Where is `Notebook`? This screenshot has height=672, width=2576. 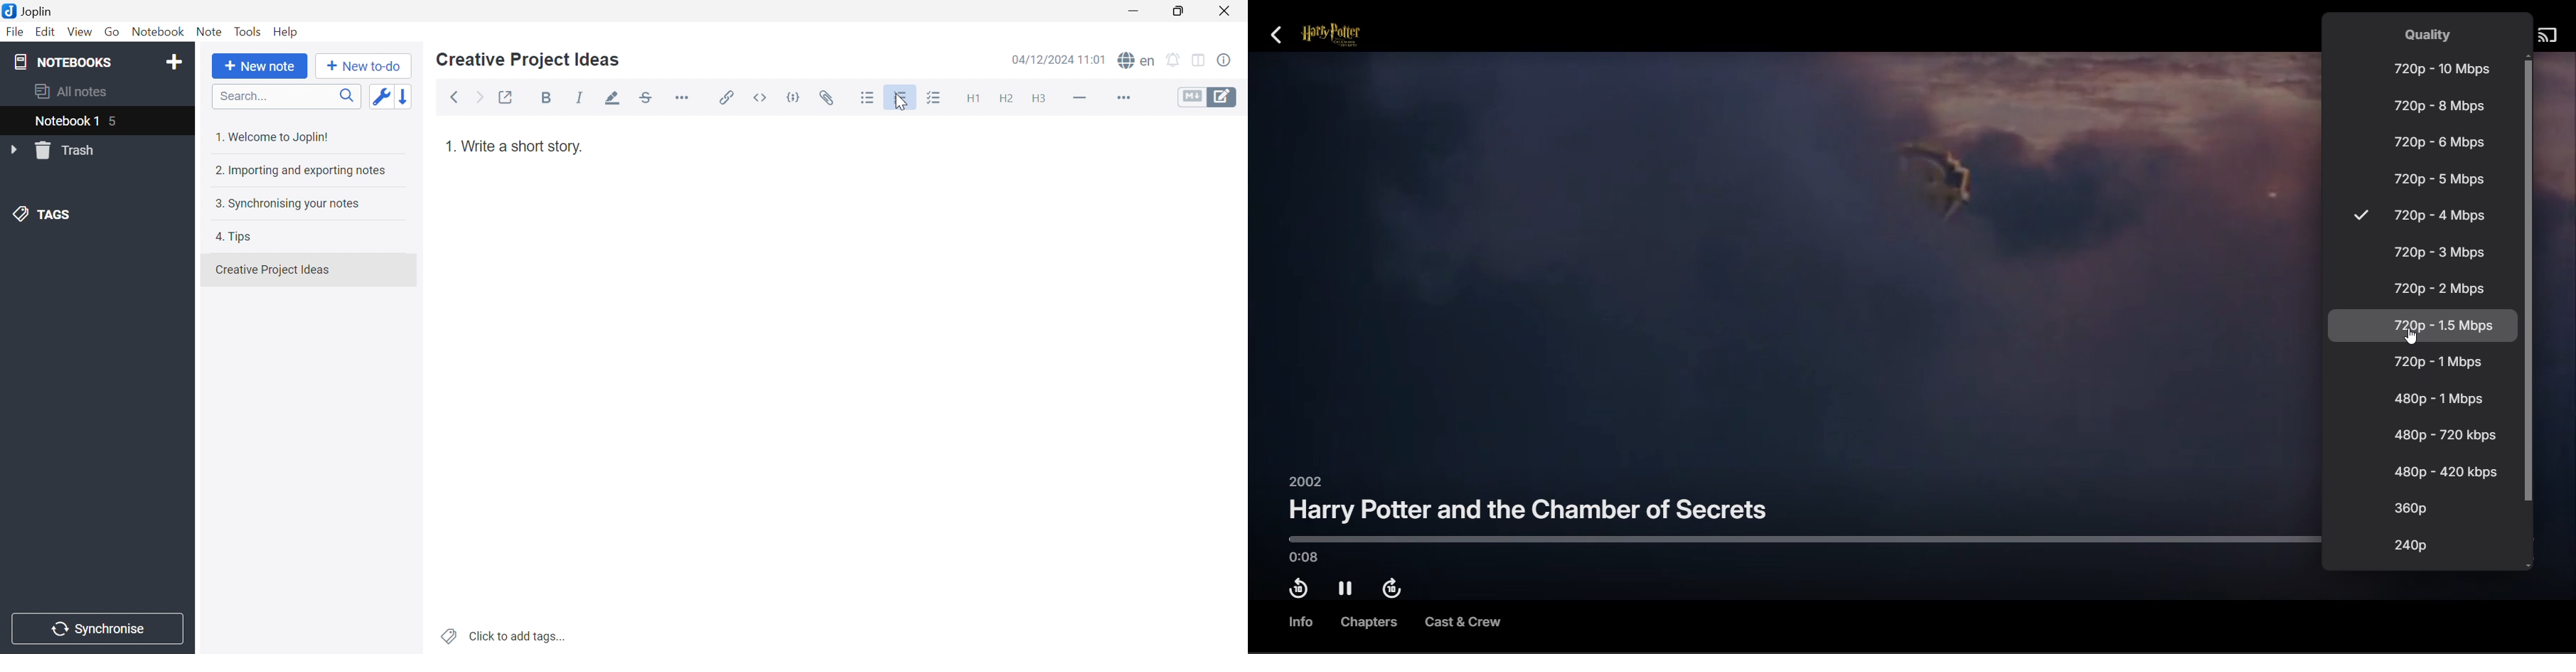 Notebook is located at coordinates (161, 34).